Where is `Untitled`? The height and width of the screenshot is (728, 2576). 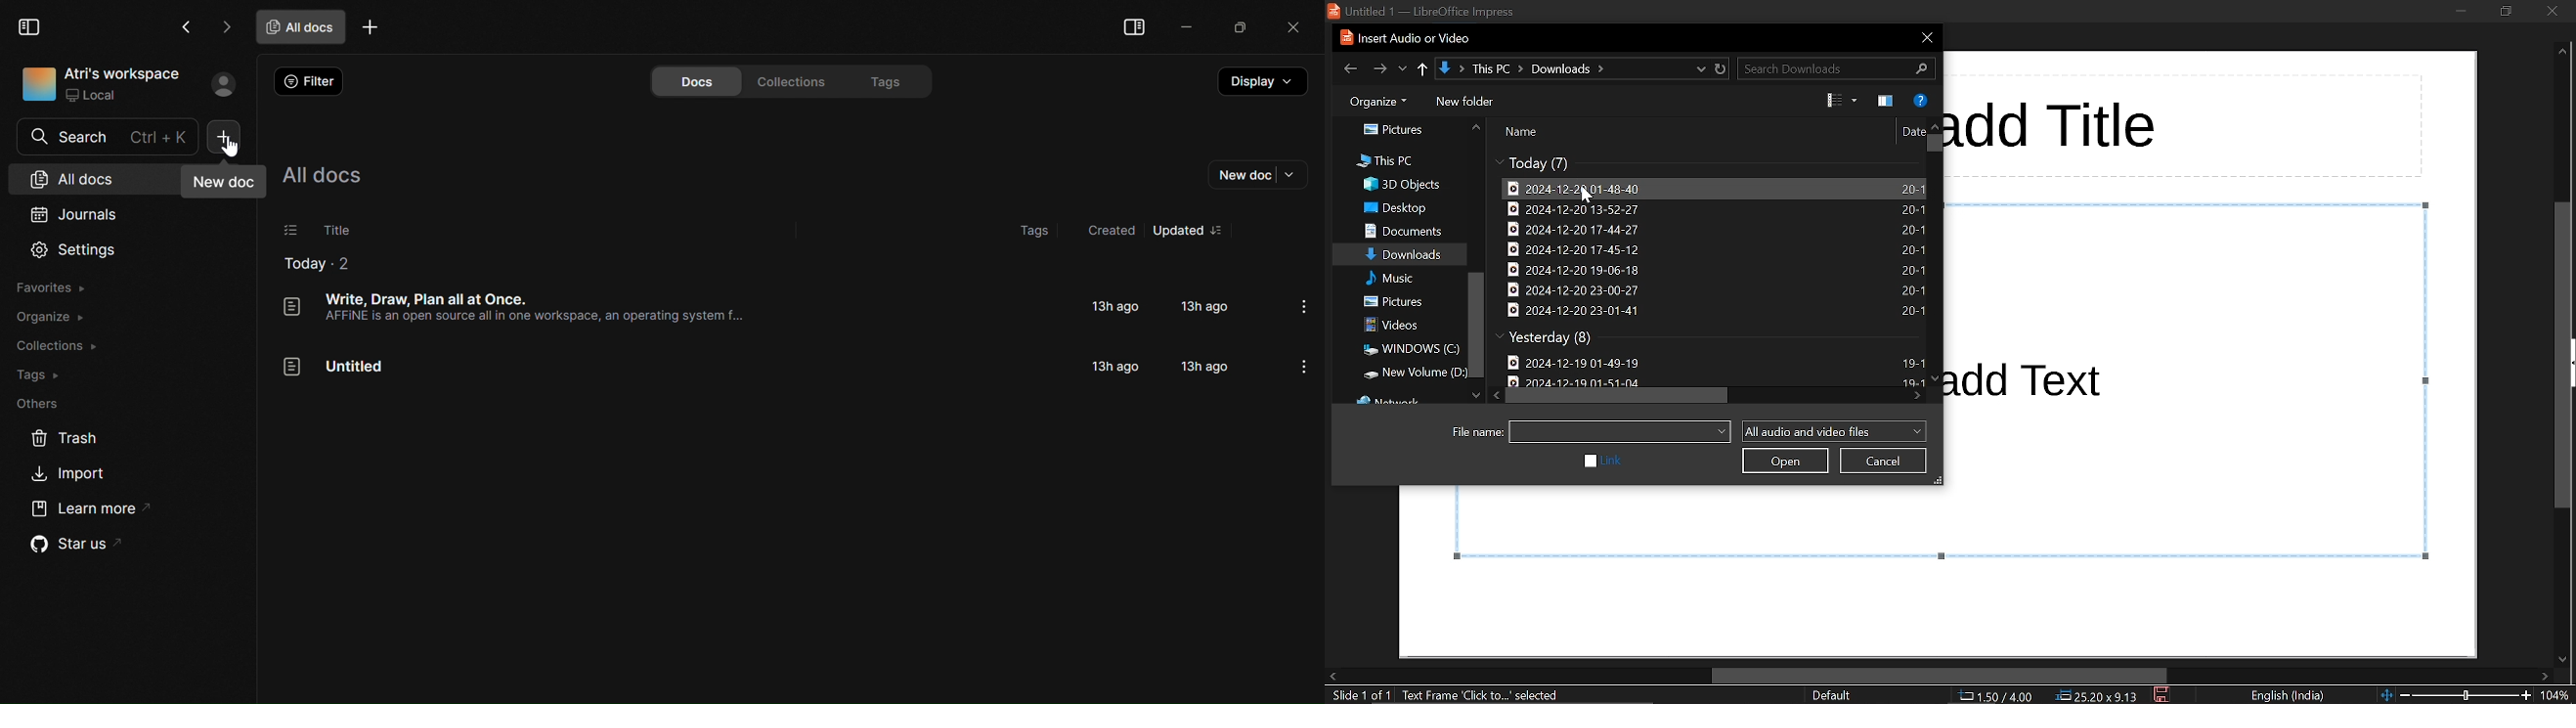 Untitled is located at coordinates (355, 366).